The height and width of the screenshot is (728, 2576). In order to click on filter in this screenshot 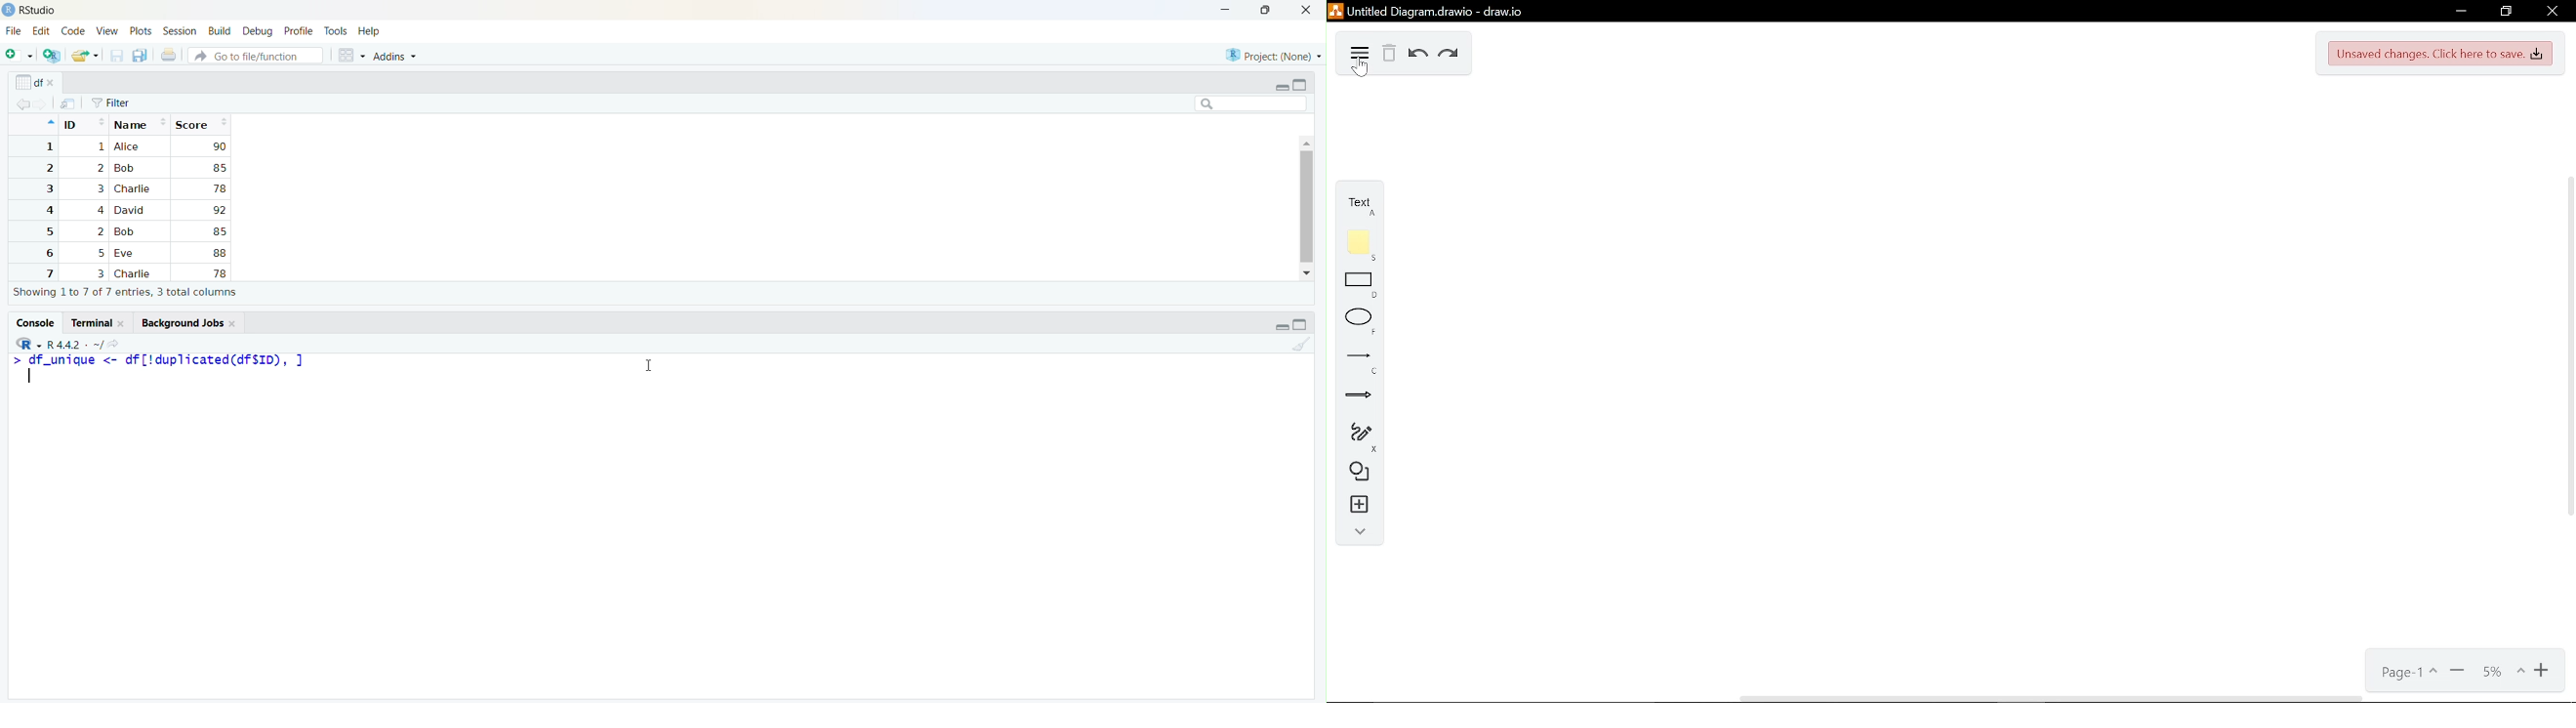, I will do `click(111, 103)`.